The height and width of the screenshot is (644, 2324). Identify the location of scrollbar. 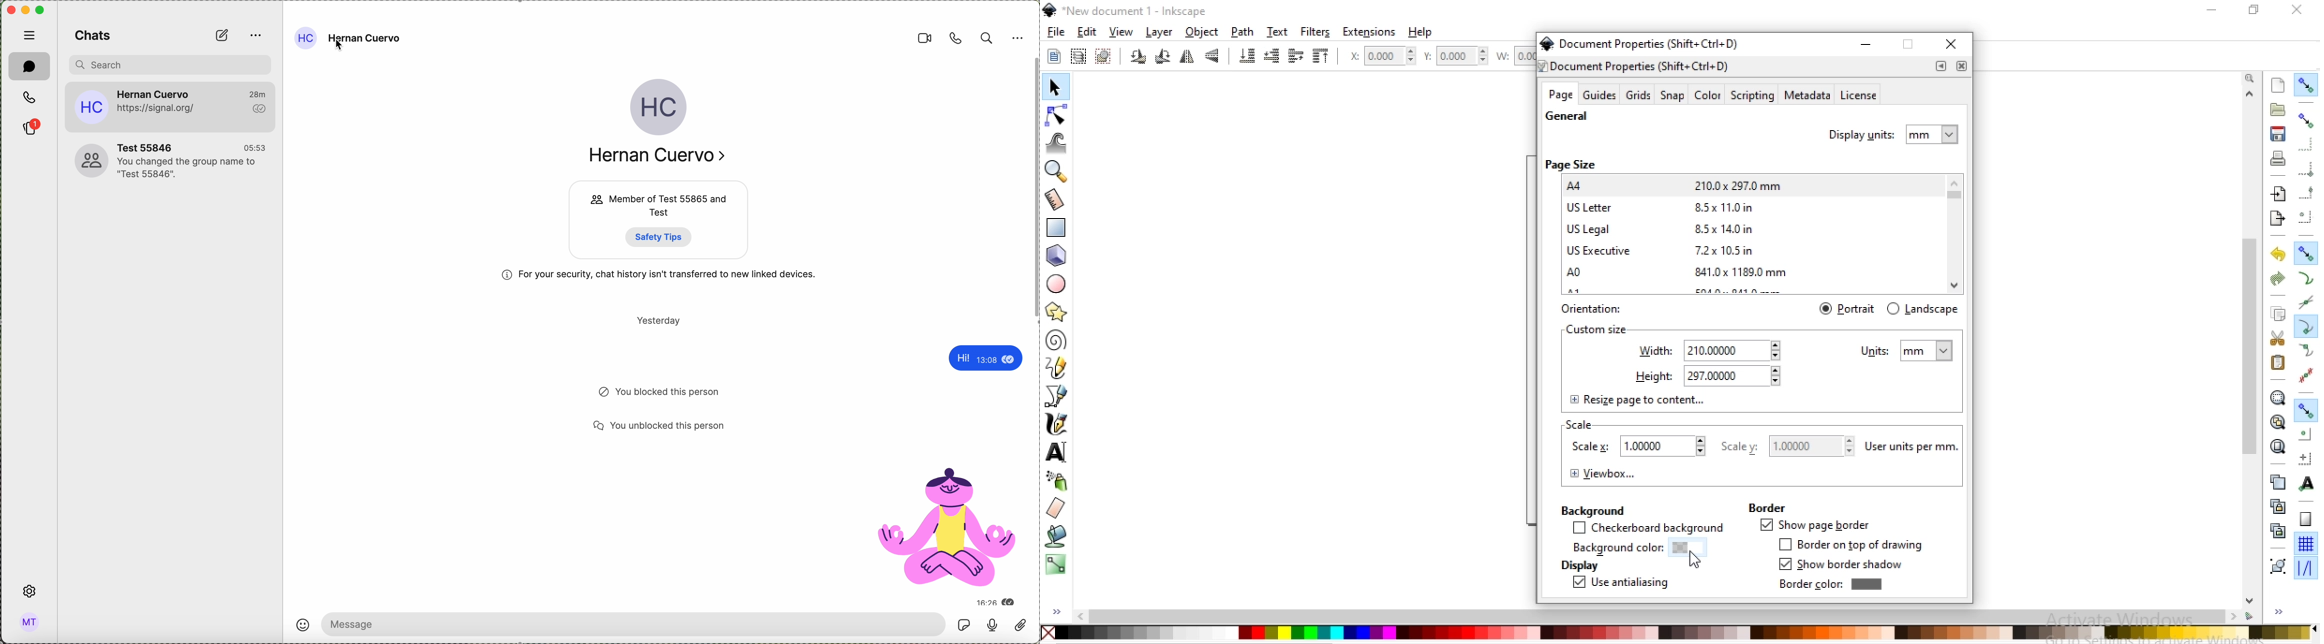
(2251, 398).